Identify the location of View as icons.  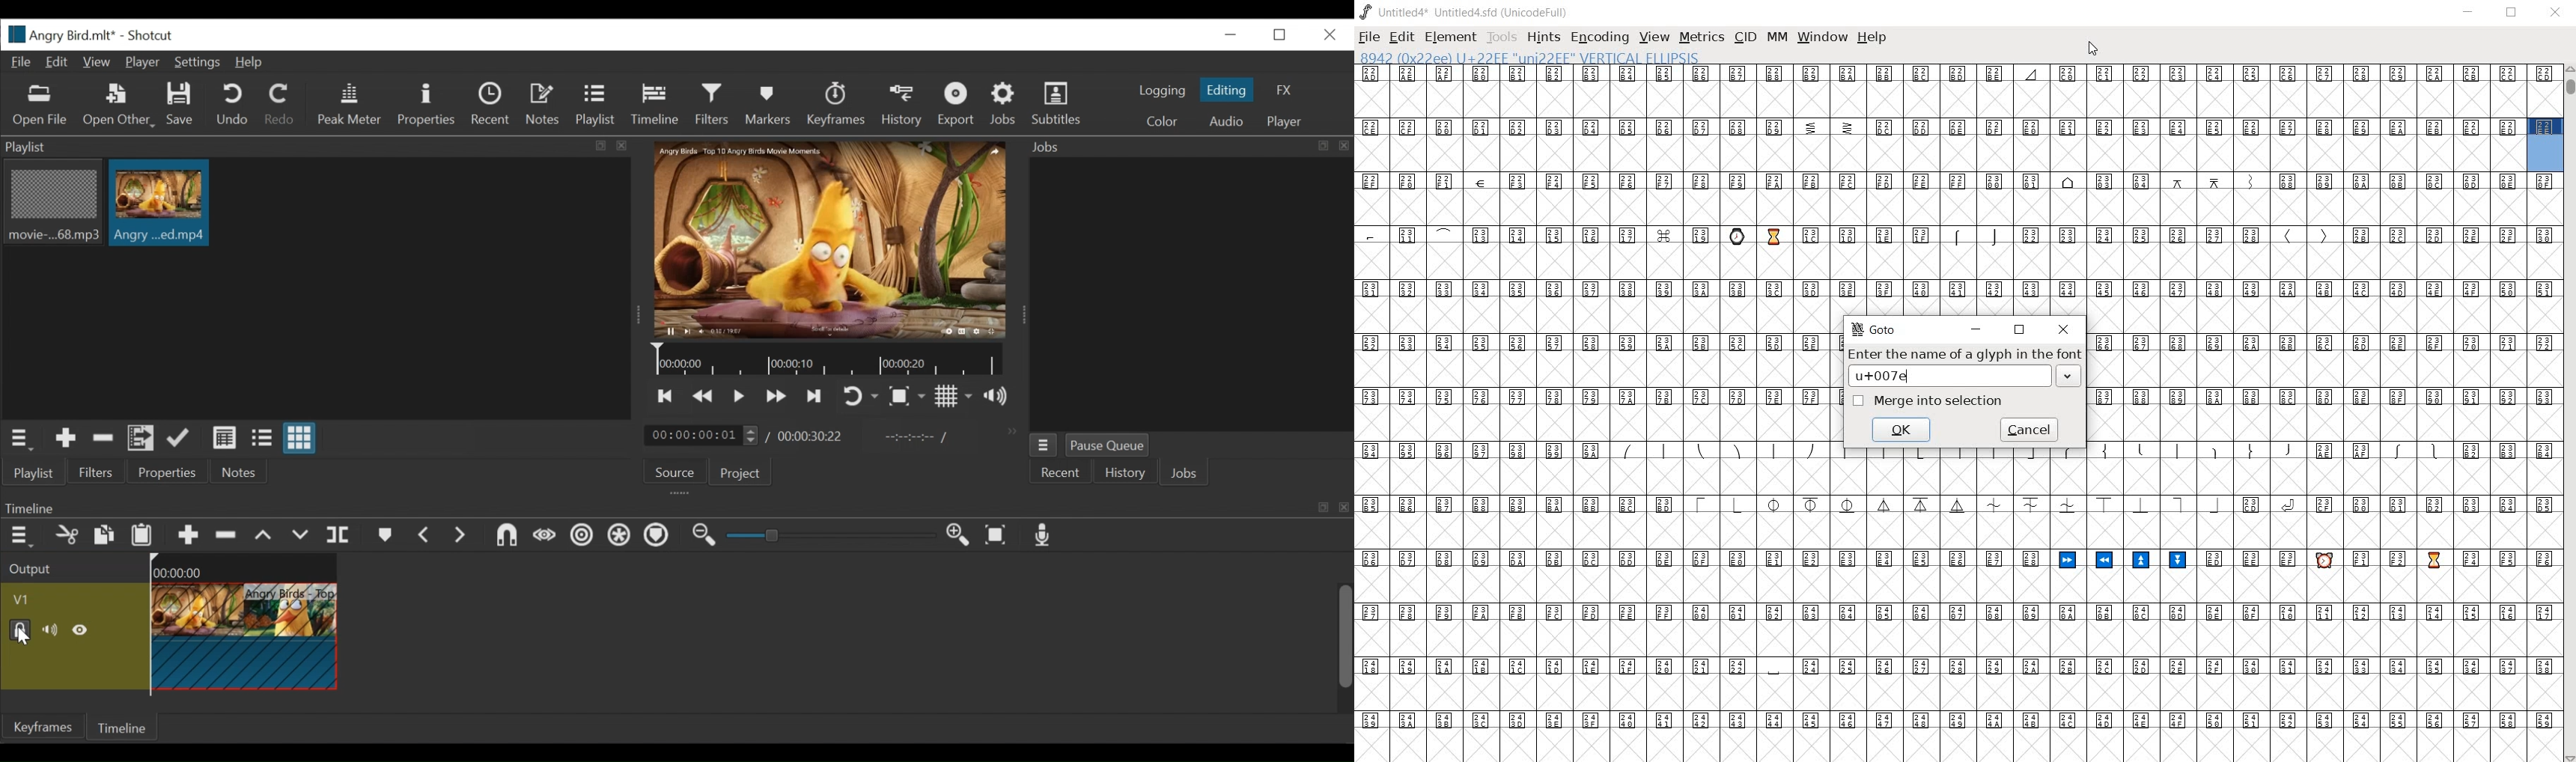
(300, 438).